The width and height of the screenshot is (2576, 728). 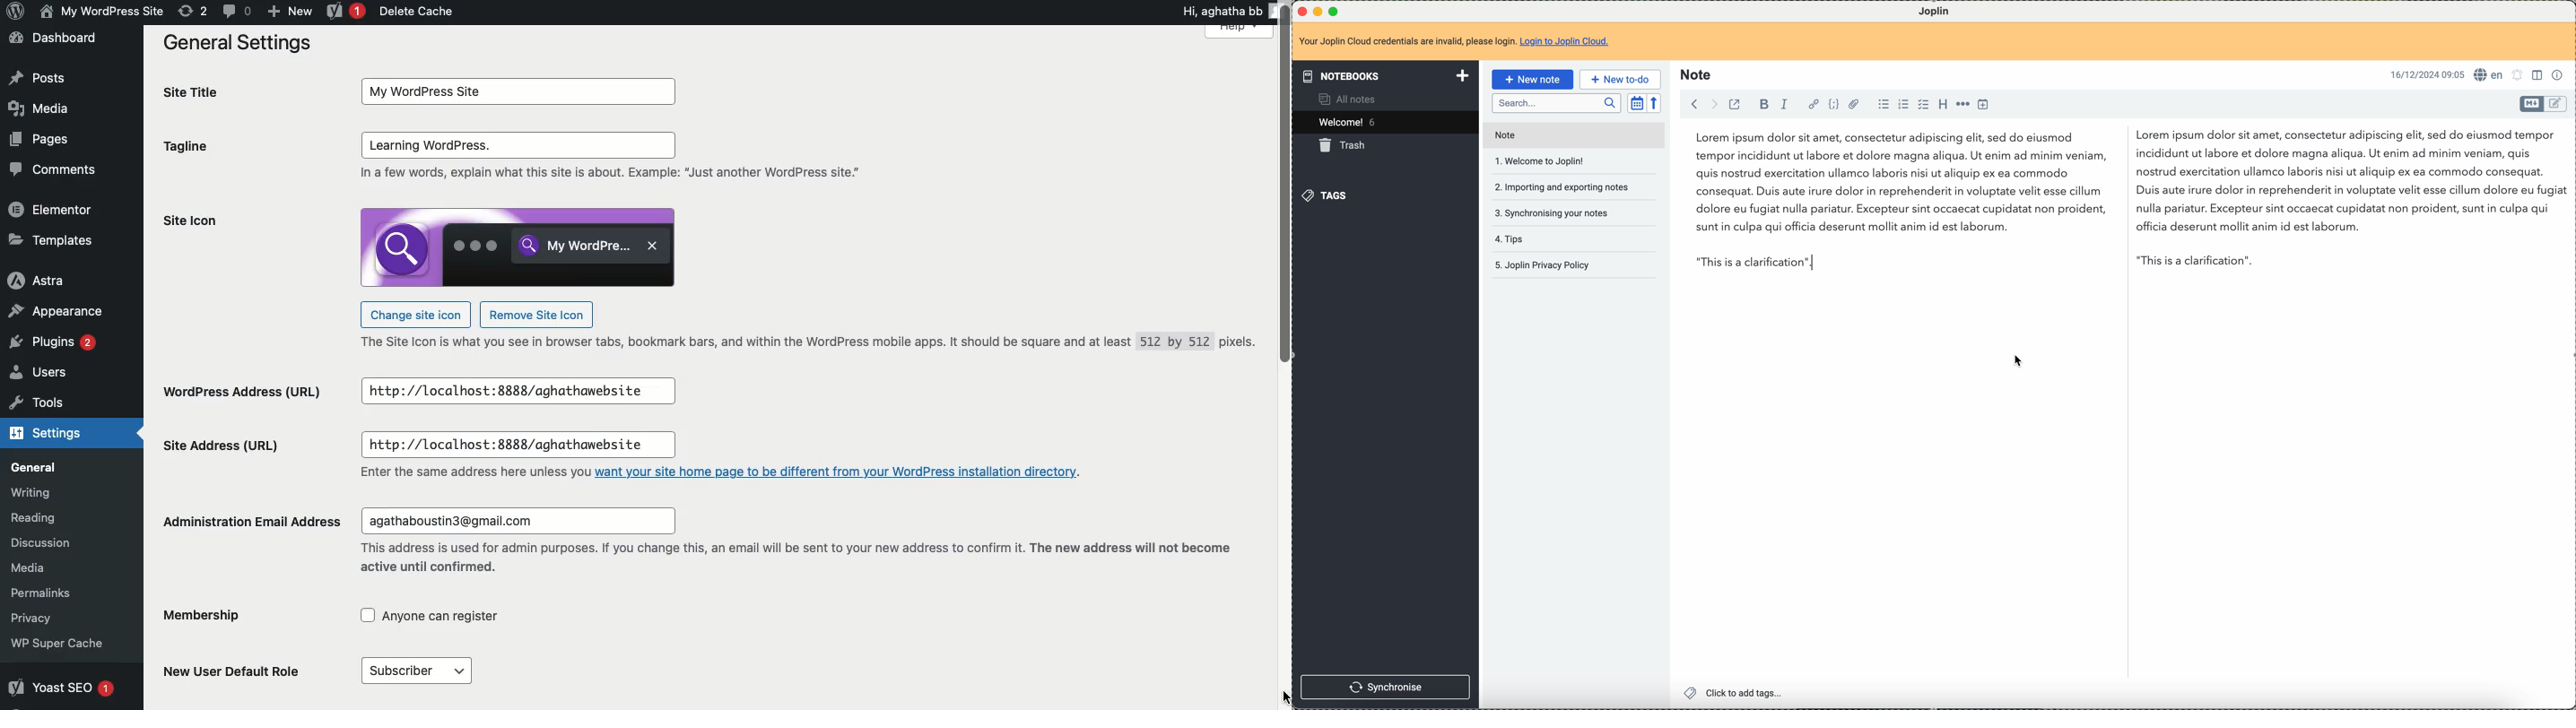 I want to click on code, so click(x=1833, y=103).